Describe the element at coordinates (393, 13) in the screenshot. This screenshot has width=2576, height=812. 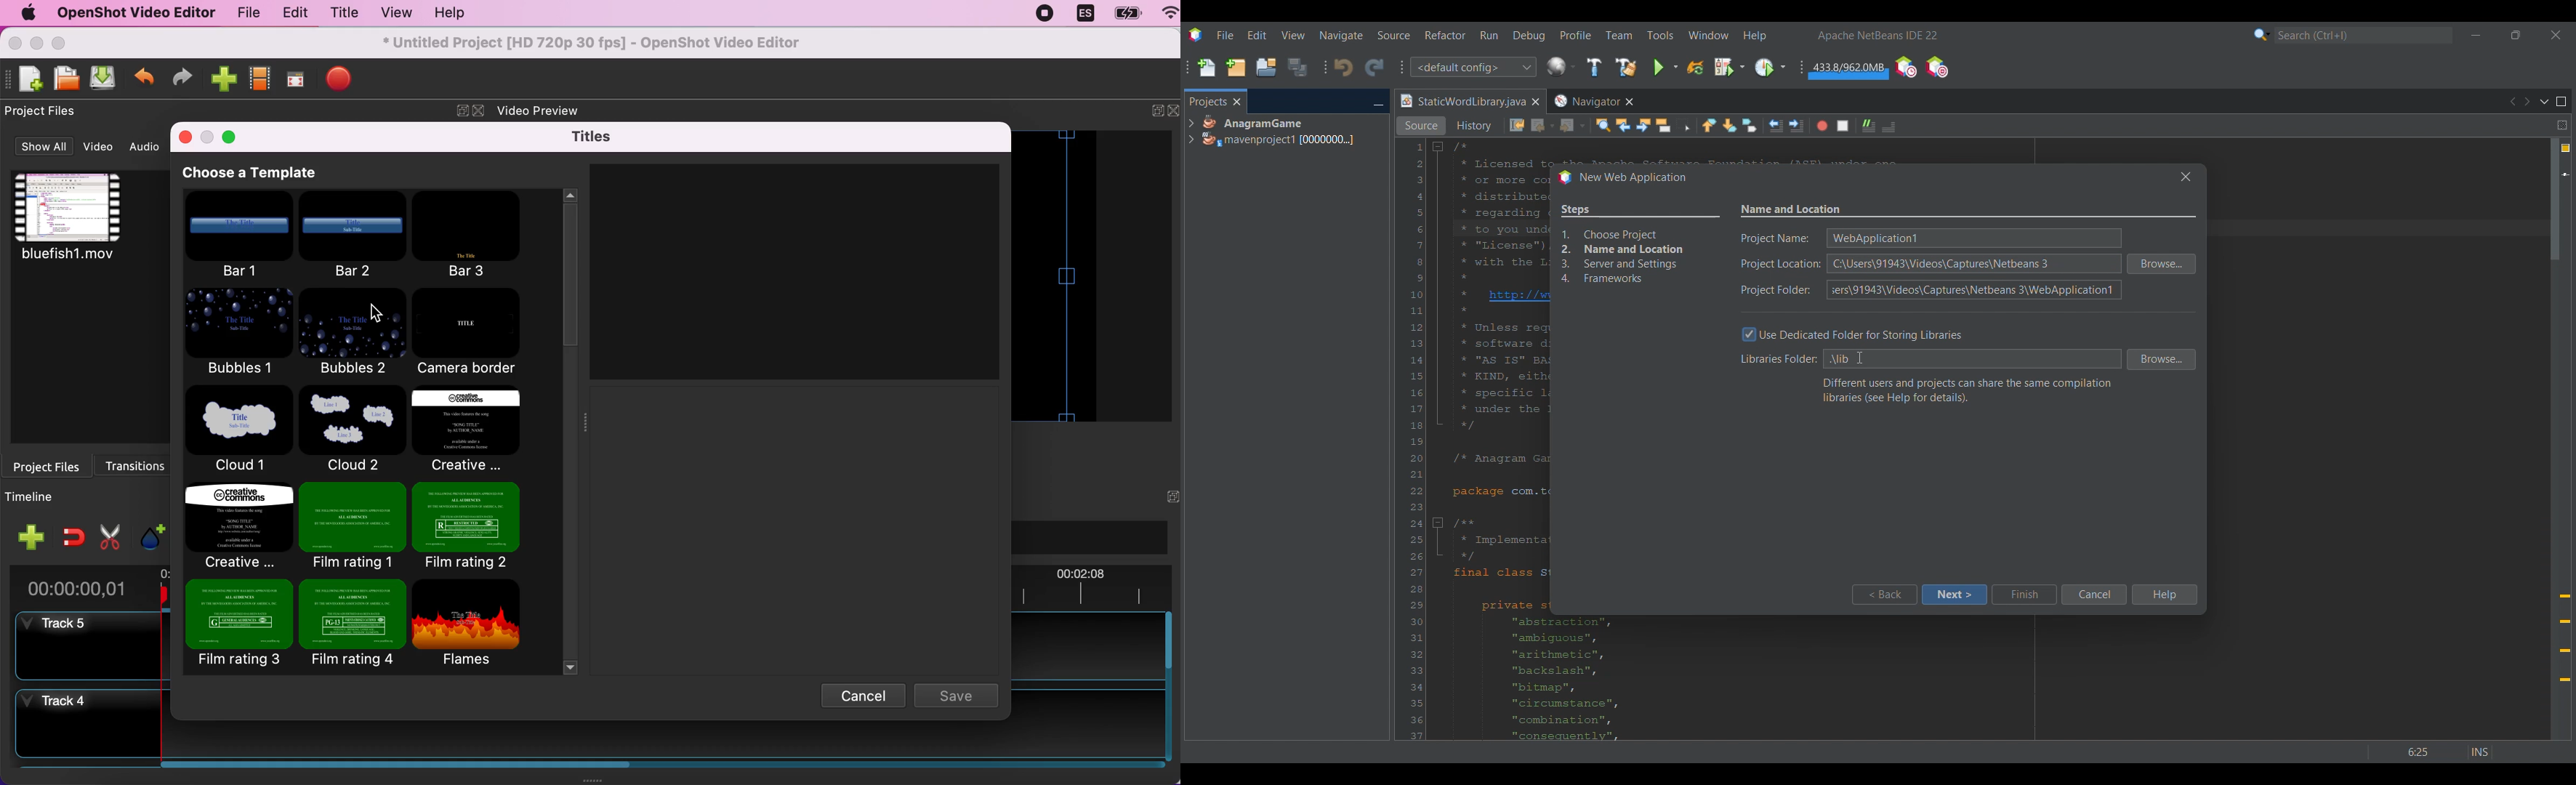
I see `view` at that location.